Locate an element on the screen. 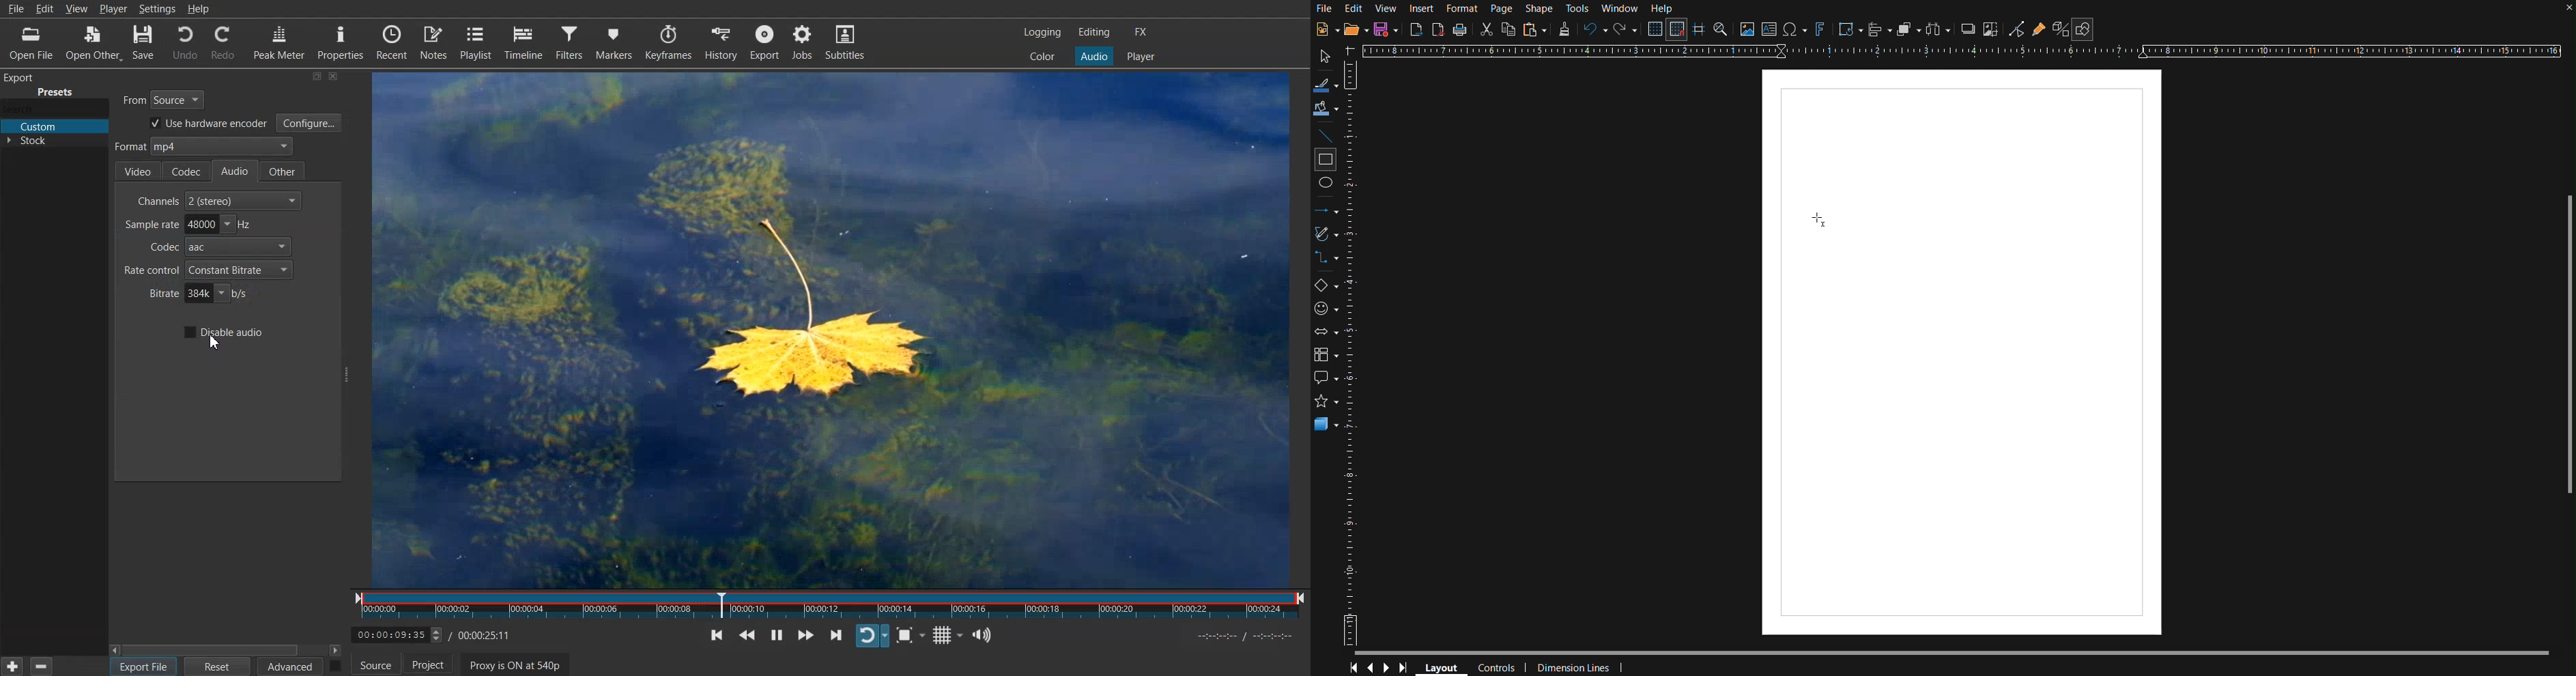 Image resolution: width=2576 pixels, height=700 pixels. Peak Meter is located at coordinates (277, 42).